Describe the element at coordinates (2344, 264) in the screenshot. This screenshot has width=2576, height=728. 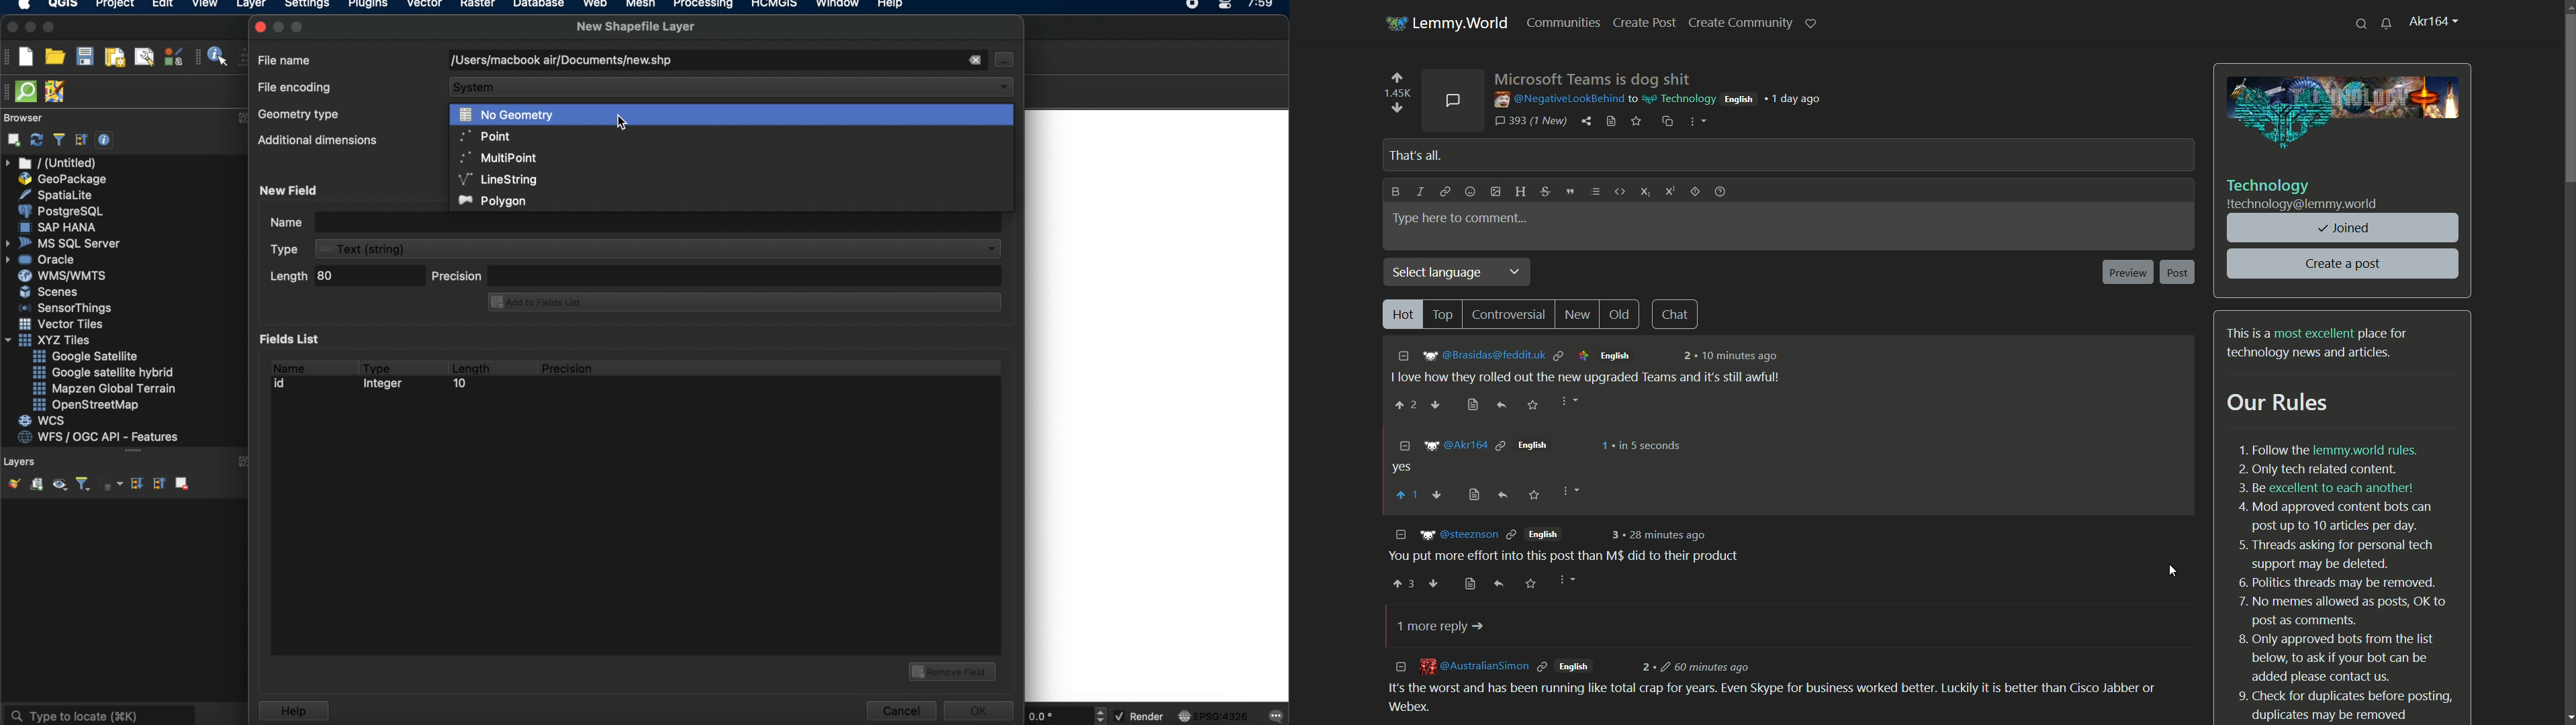
I see `create a post` at that location.